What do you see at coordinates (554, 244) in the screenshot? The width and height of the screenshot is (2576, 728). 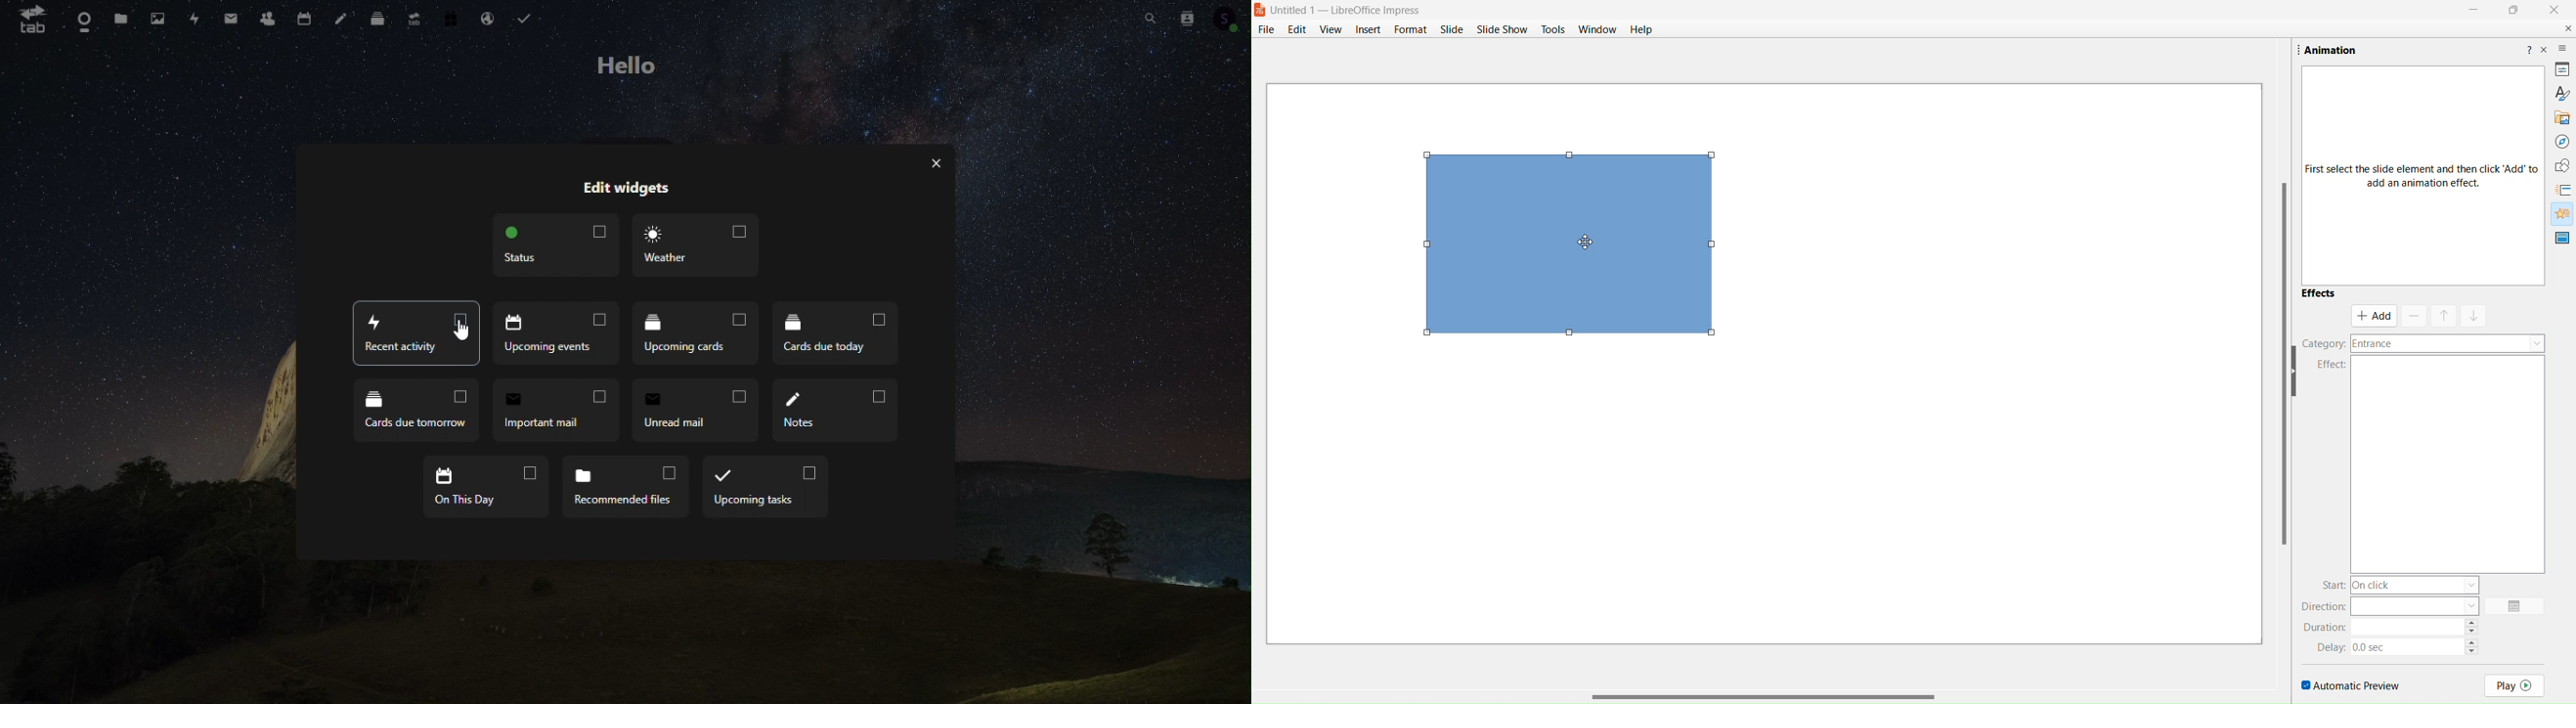 I see `Status` at bounding box center [554, 244].